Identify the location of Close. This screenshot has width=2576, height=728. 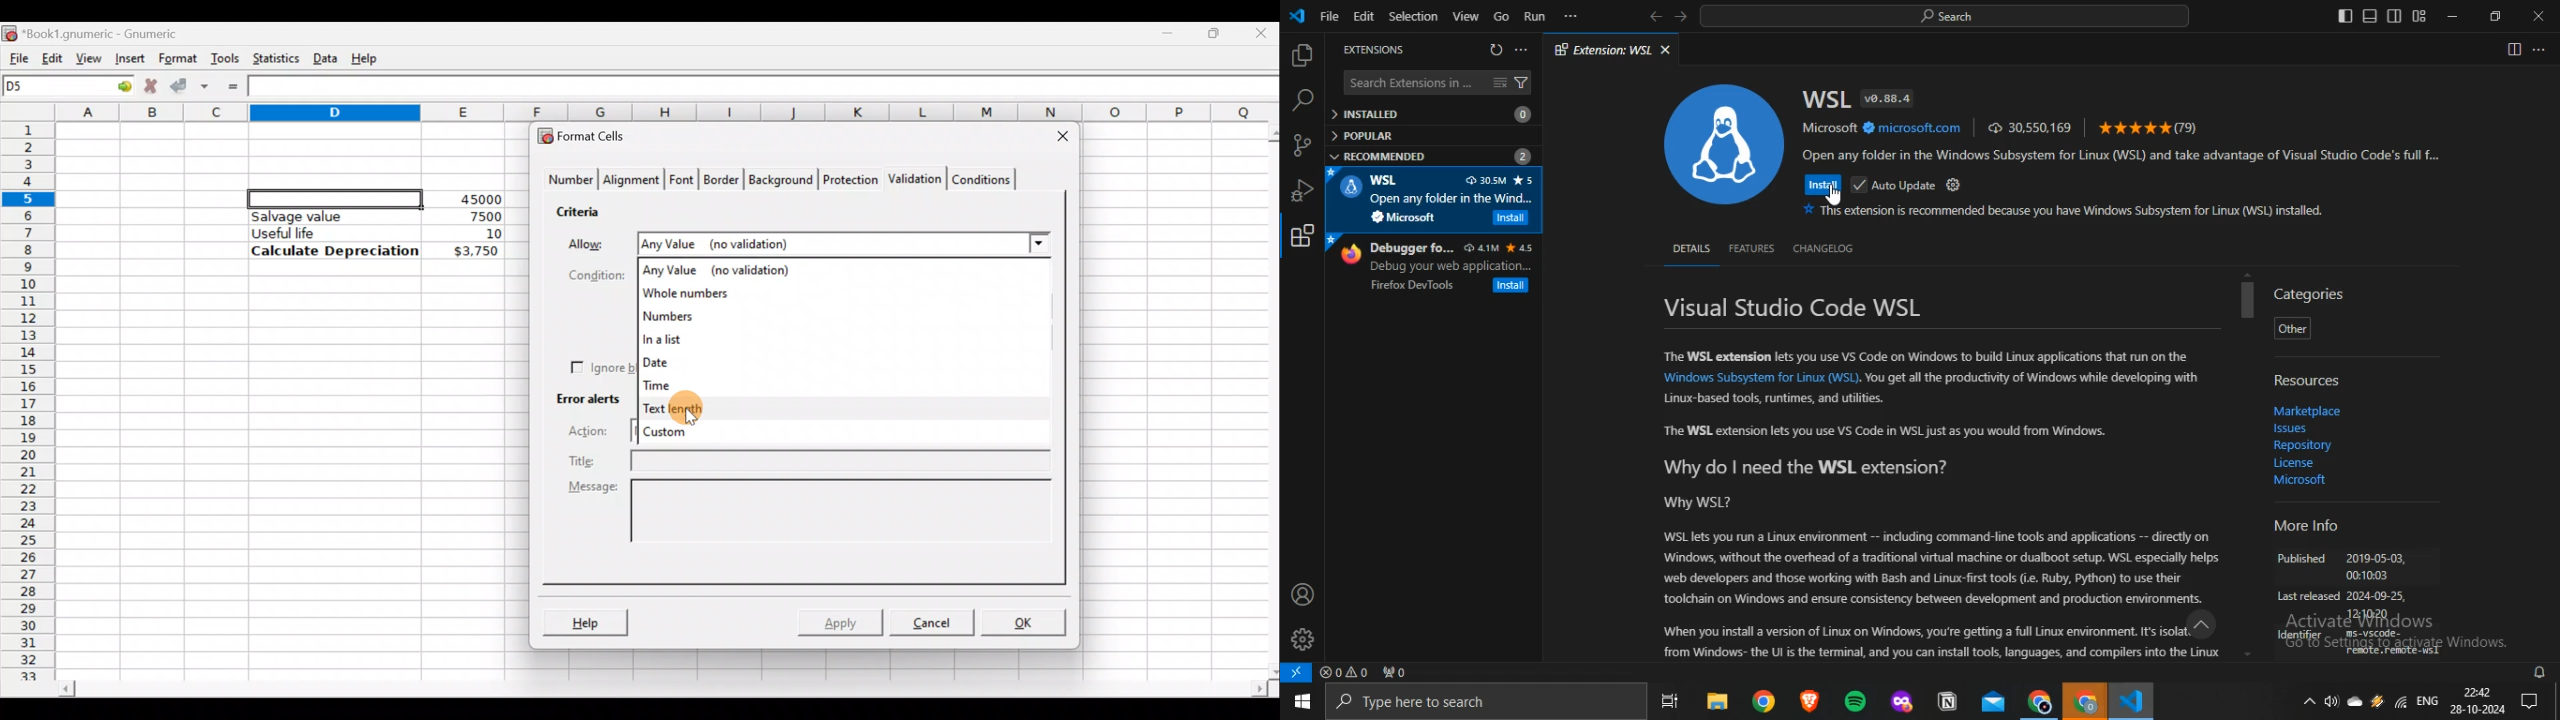
(1057, 139).